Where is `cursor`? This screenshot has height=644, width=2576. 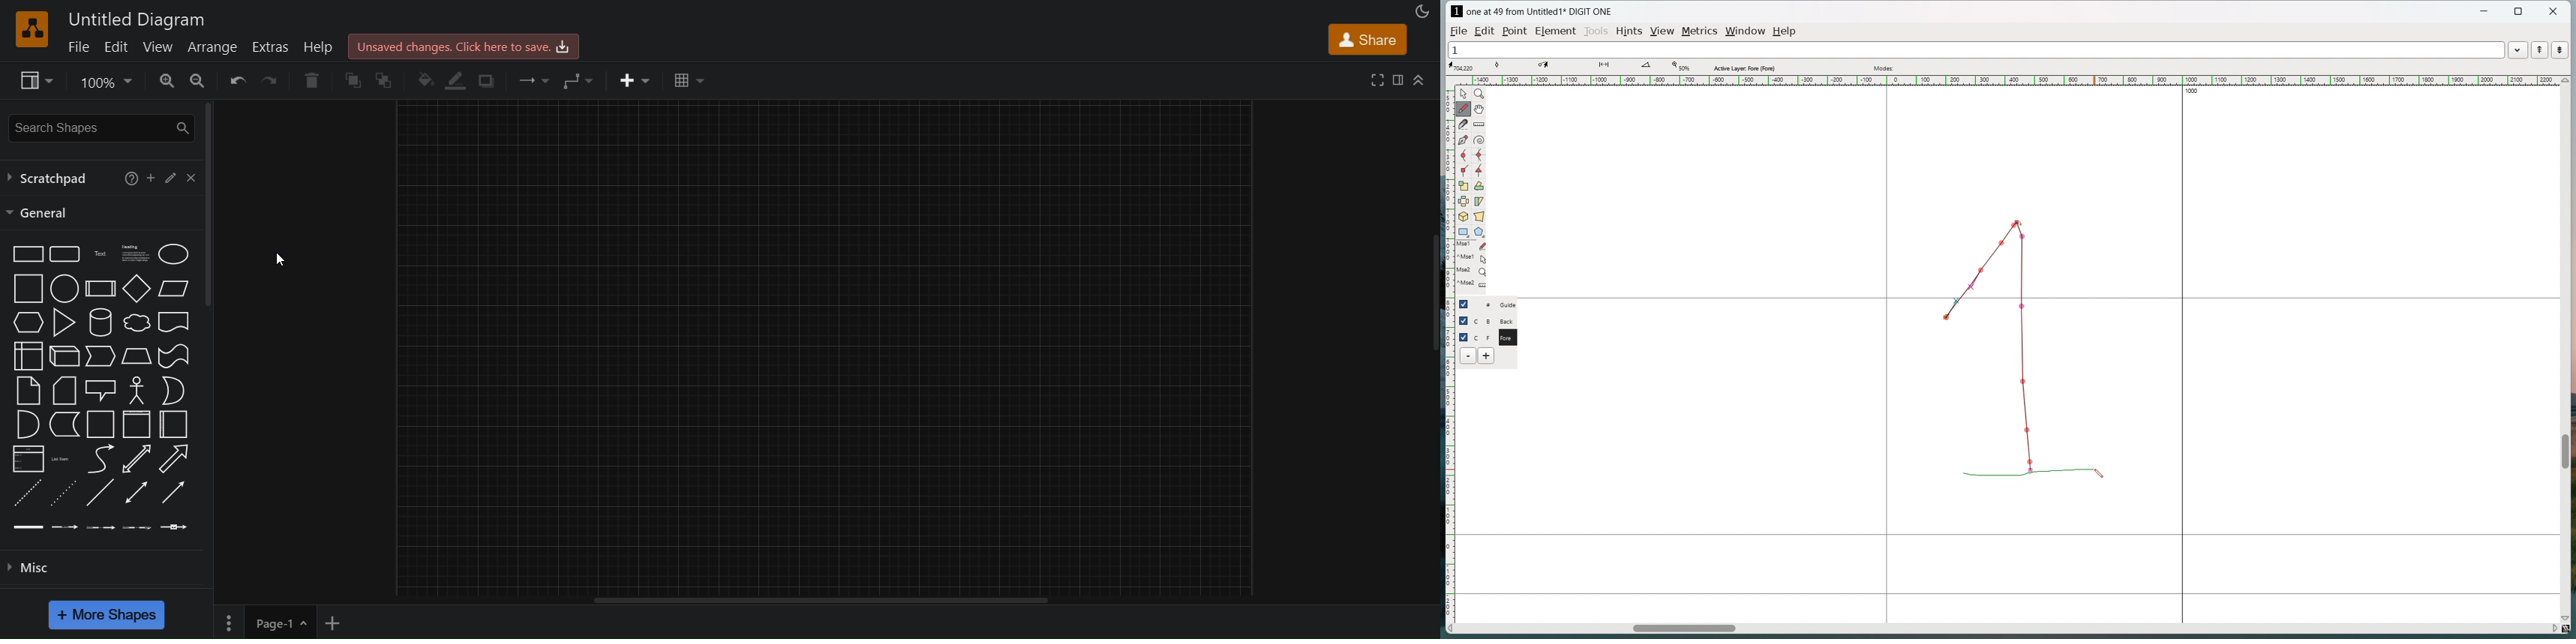 cursor is located at coordinates (2103, 472).